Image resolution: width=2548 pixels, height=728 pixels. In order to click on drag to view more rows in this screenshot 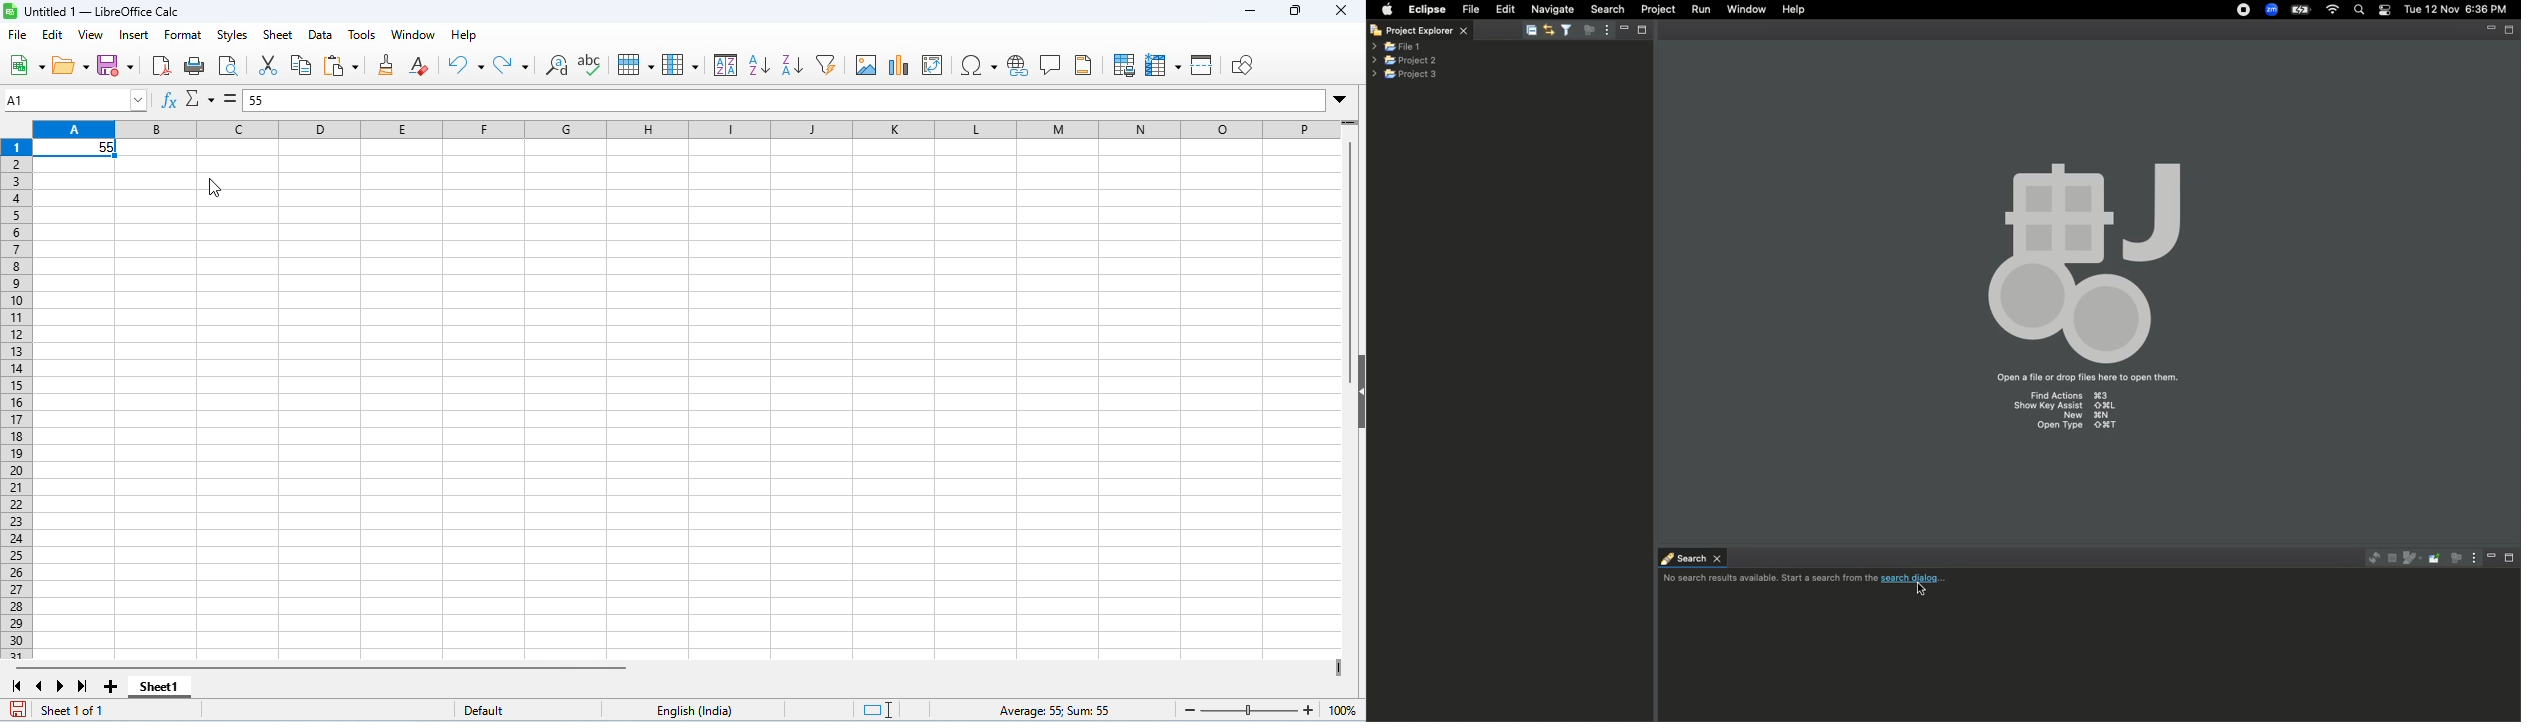, I will do `click(1351, 124)`.